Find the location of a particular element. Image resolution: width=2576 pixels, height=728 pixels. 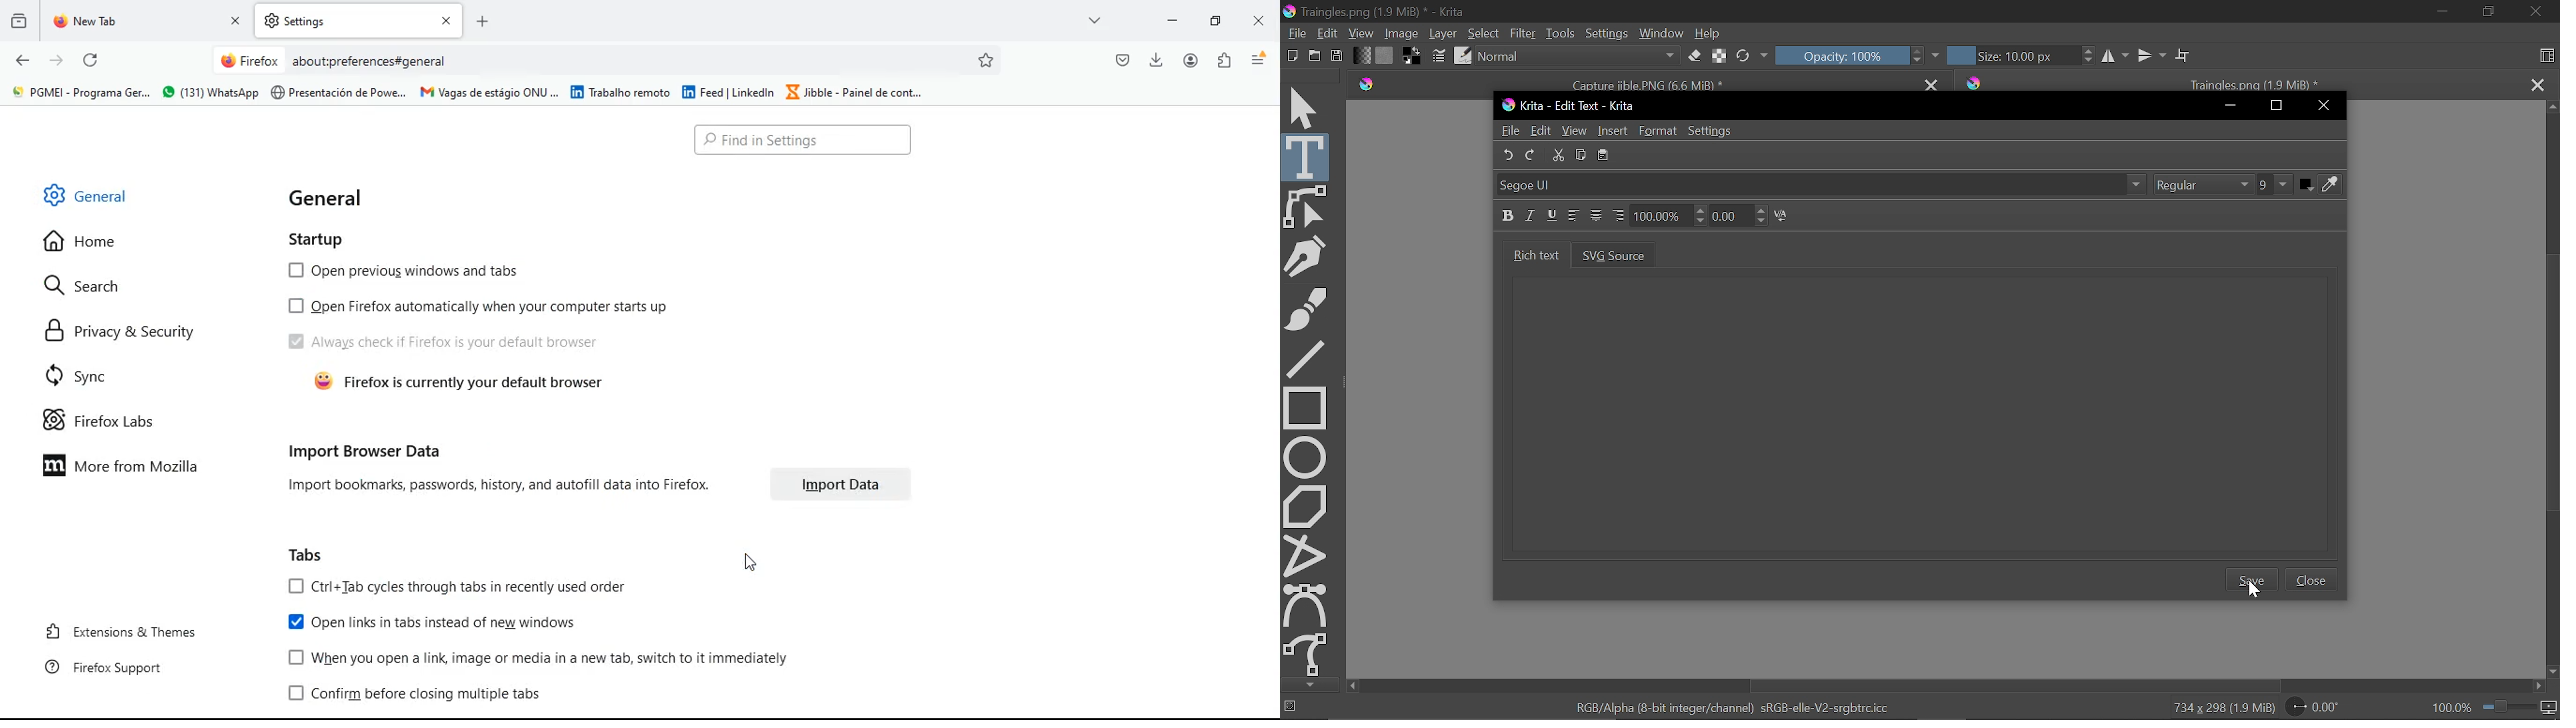

® (131) Whatsapp is located at coordinates (209, 93).